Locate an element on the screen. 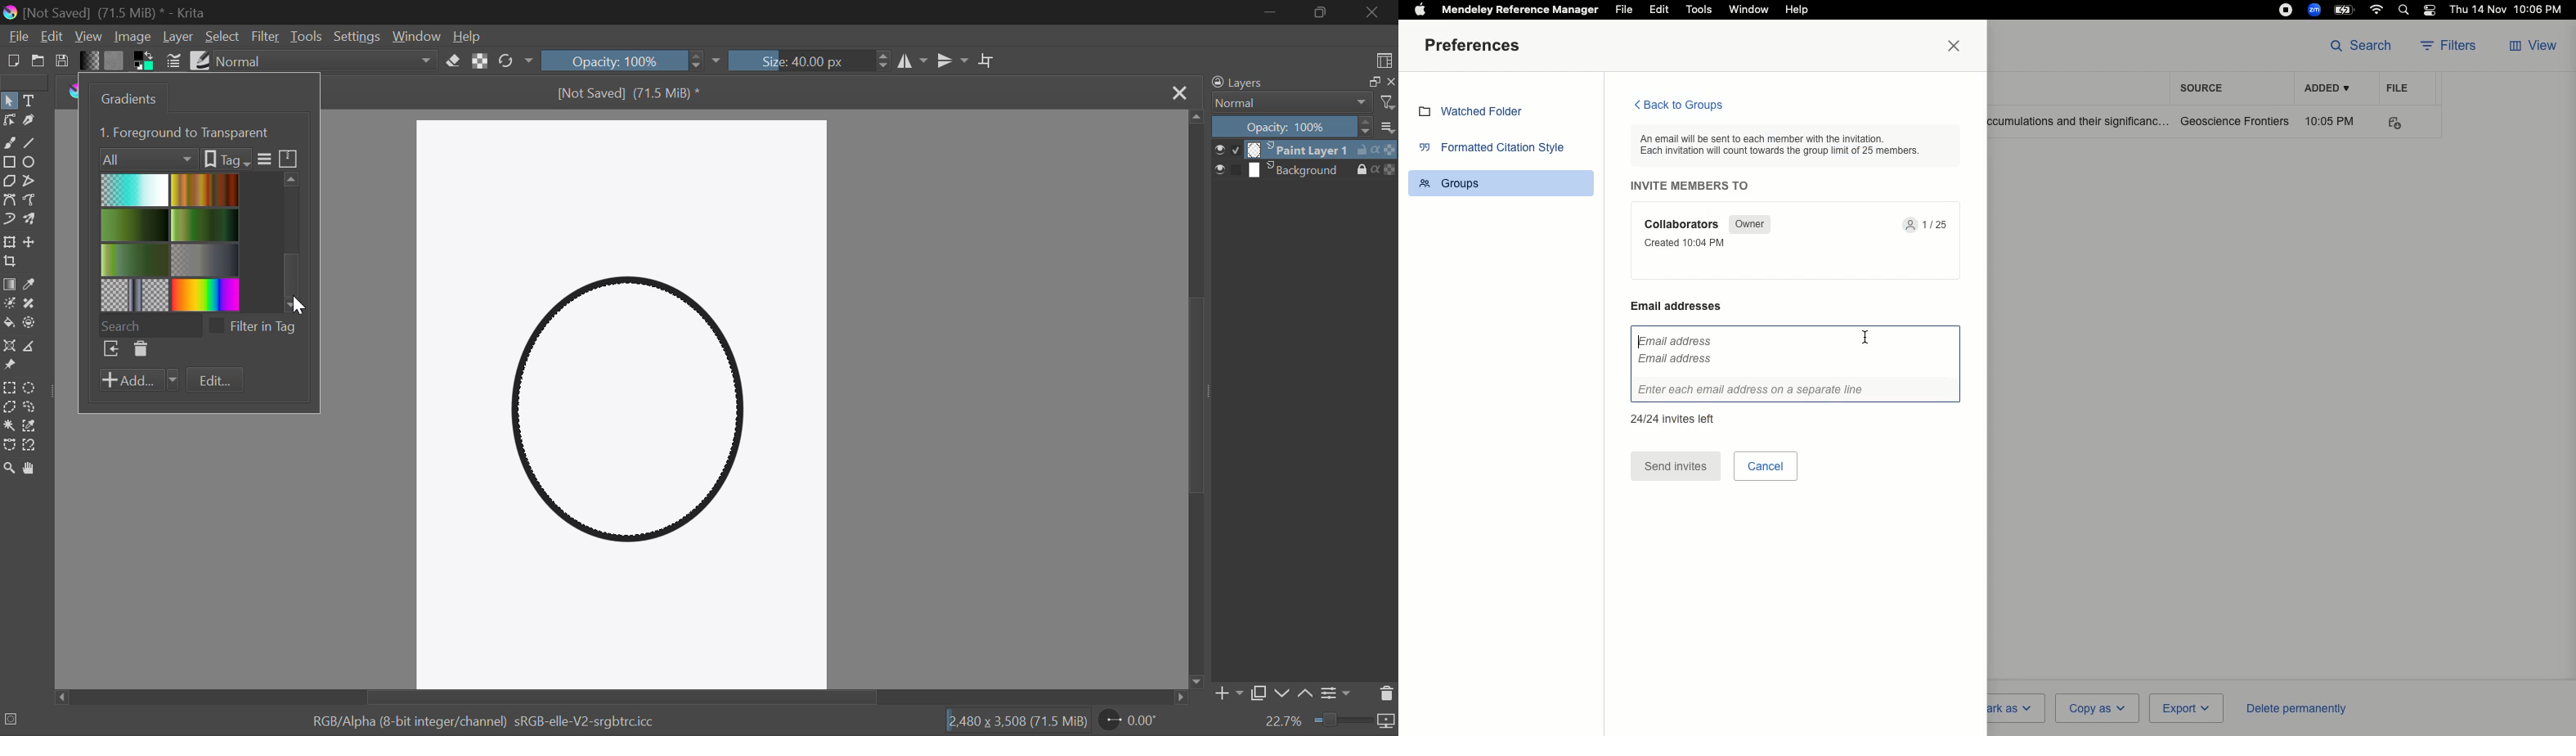 This screenshot has width=2576, height=756. Settings is located at coordinates (356, 36).